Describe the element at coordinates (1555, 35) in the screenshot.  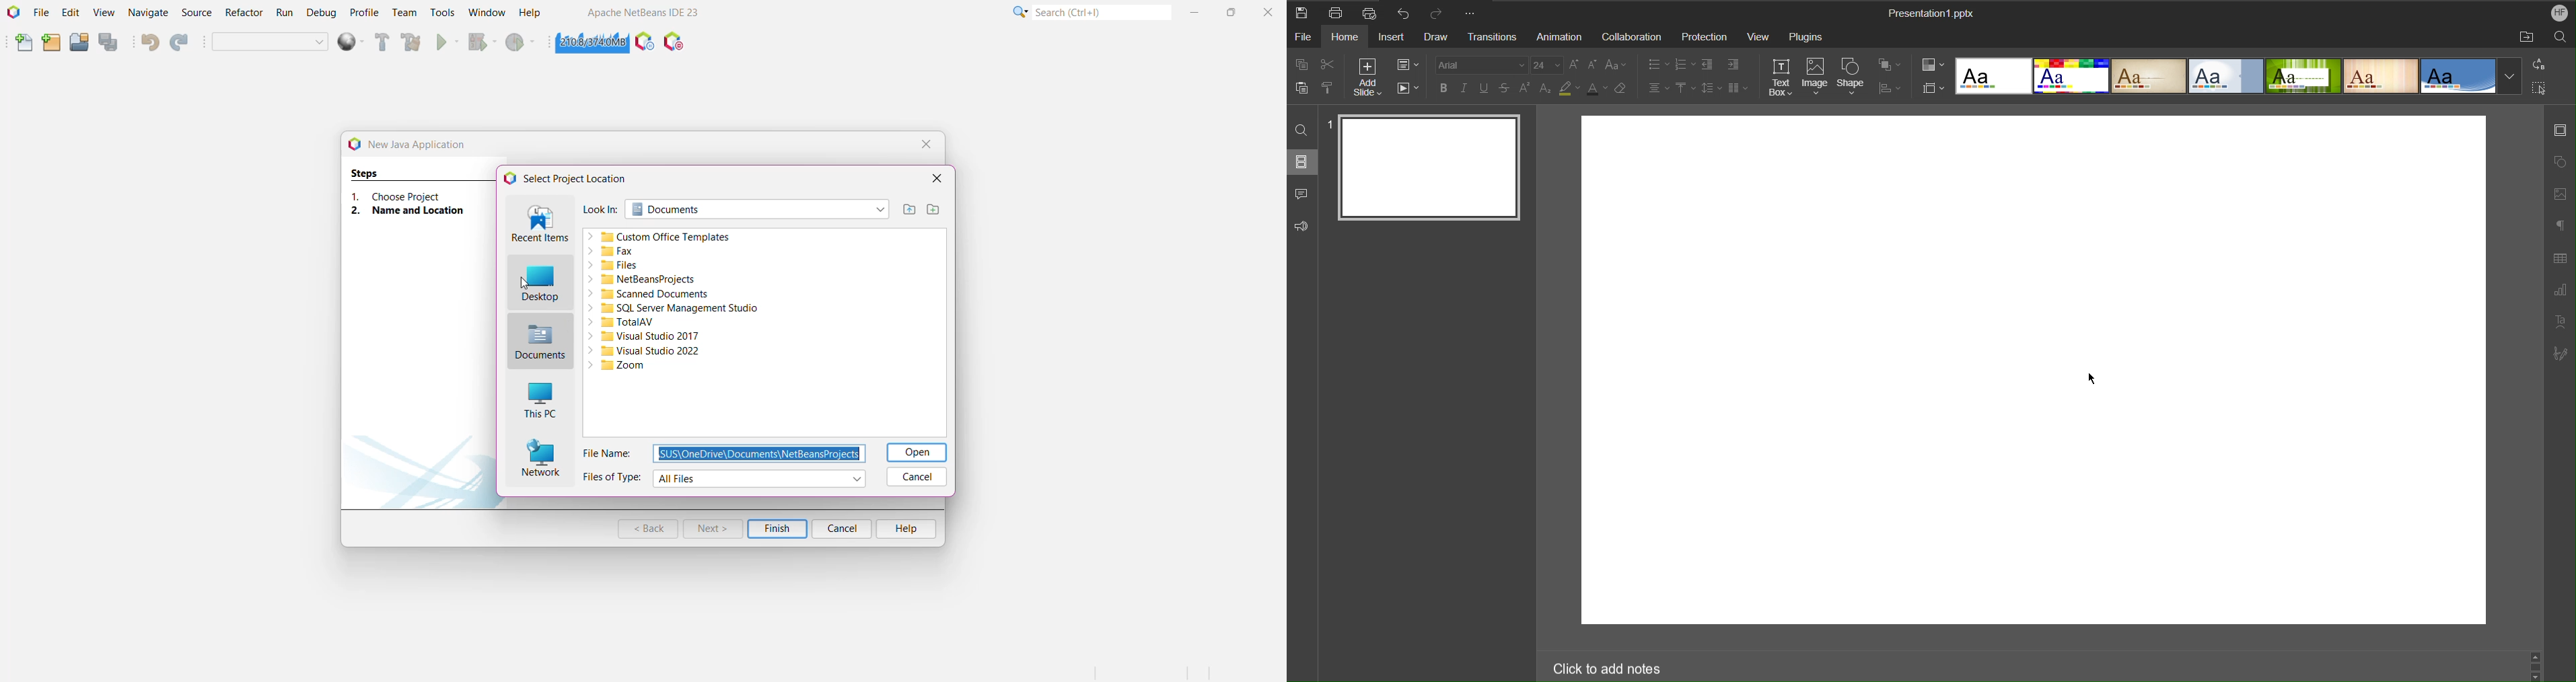
I see `Animation` at that location.